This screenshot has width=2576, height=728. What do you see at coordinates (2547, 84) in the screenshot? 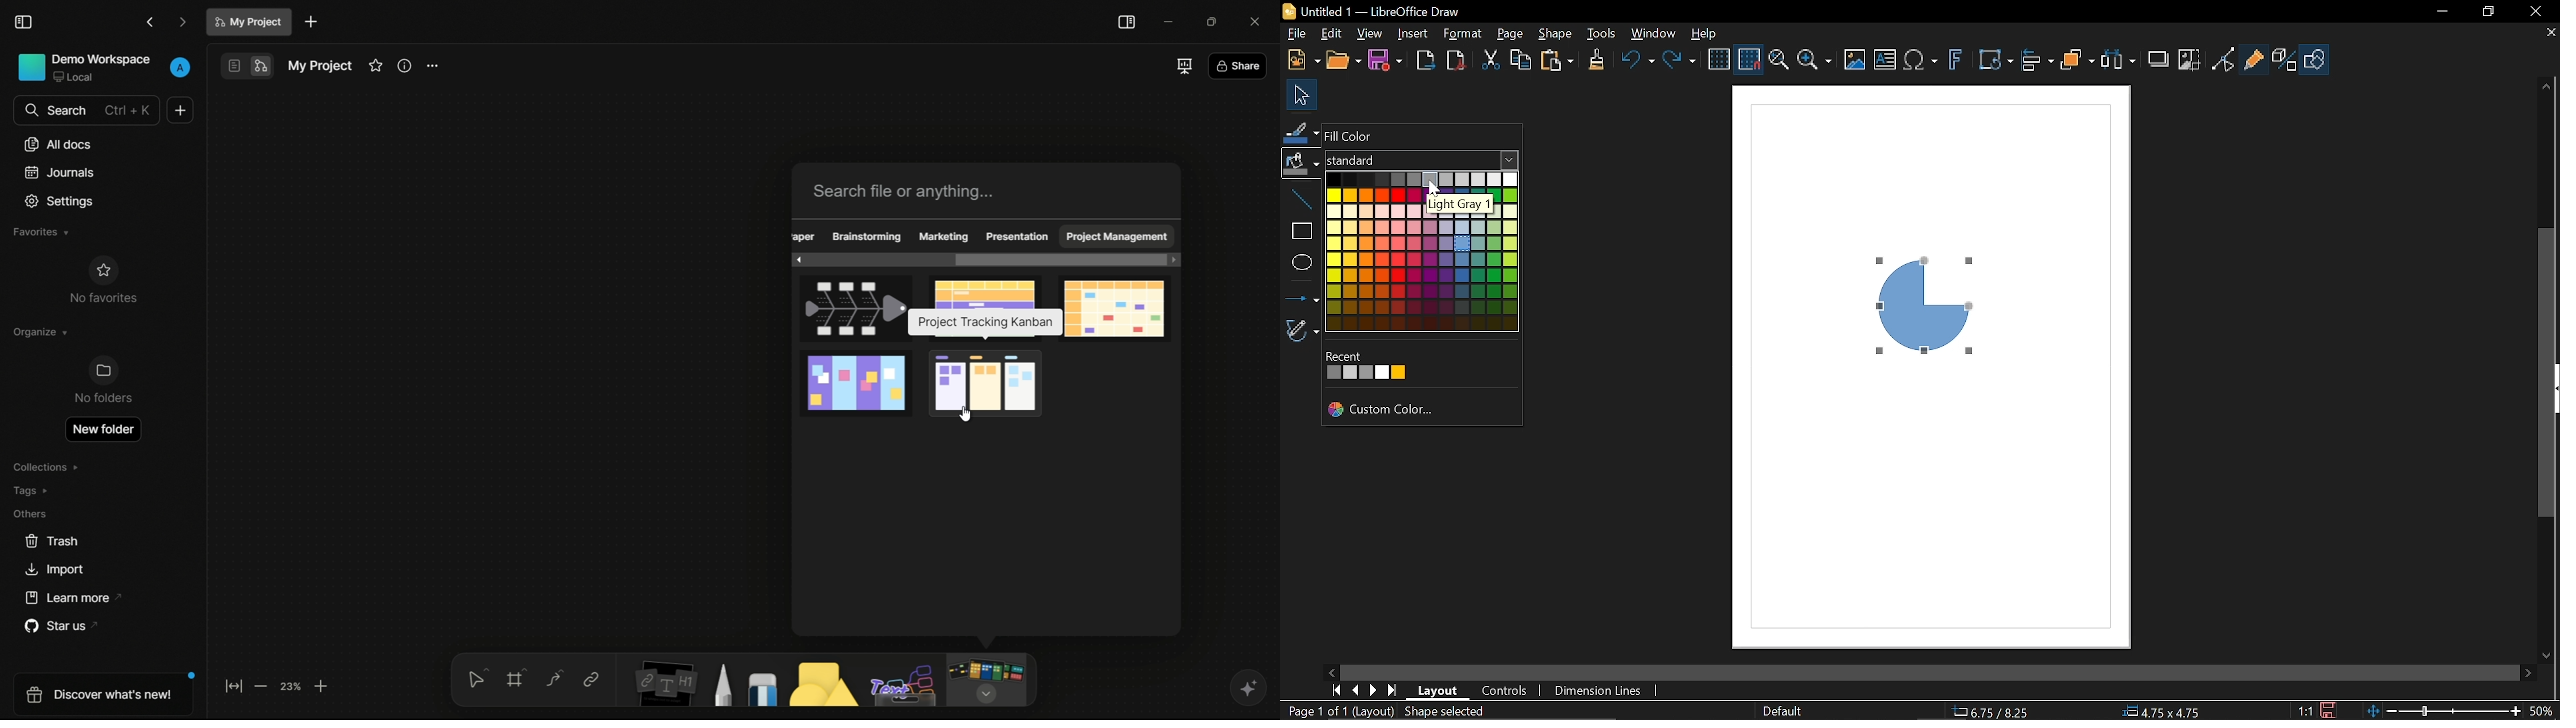
I see `Move up` at bounding box center [2547, 84].